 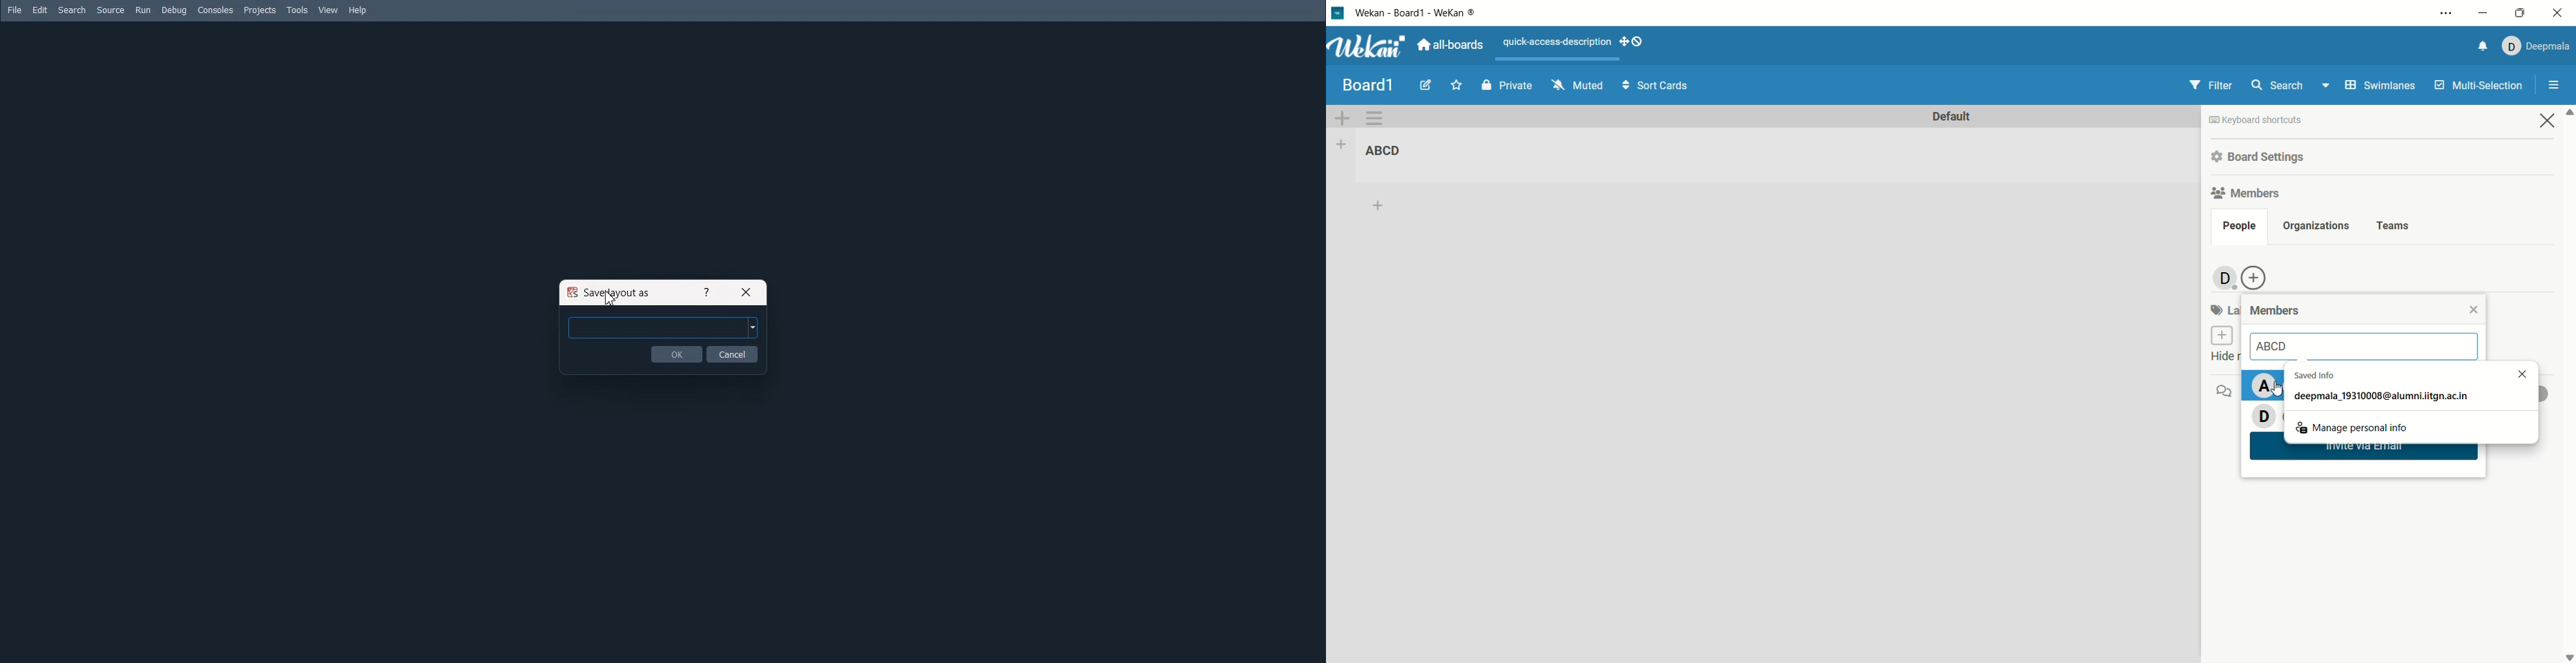 I want to click on keyboard shortcut, so click(x=2257, y=122).